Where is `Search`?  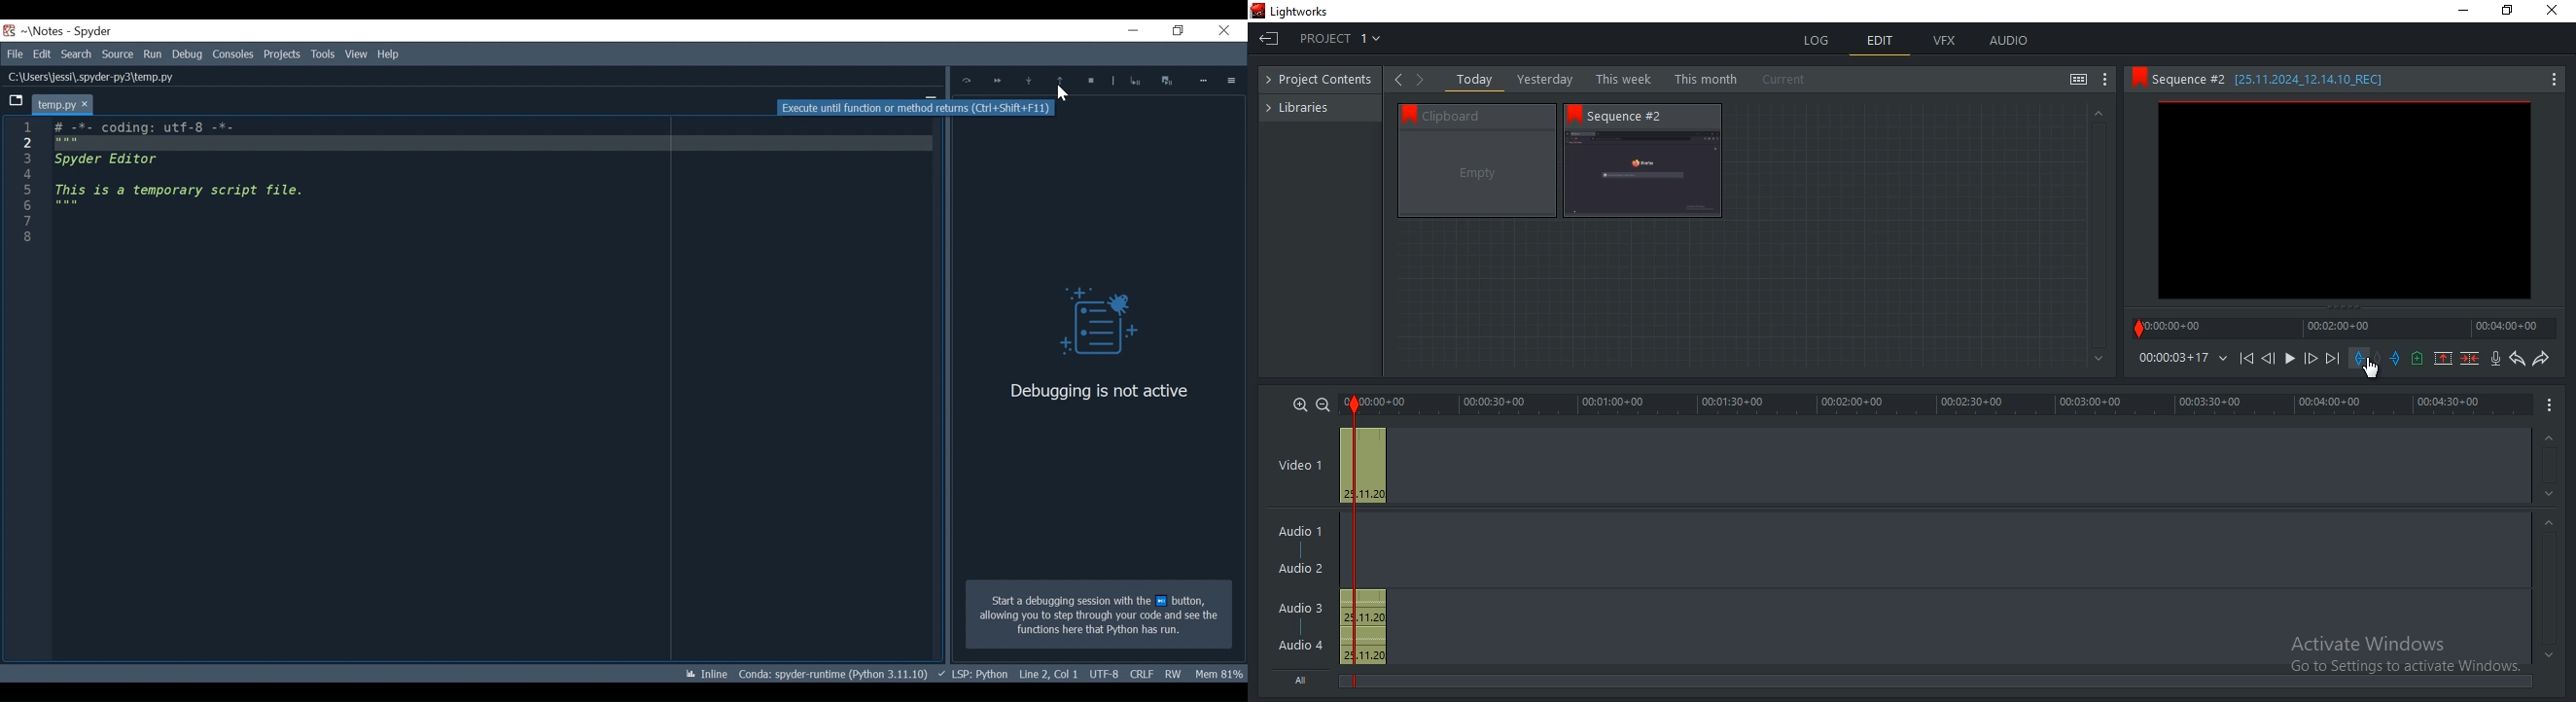
Search is located at coordinates (78, 54).